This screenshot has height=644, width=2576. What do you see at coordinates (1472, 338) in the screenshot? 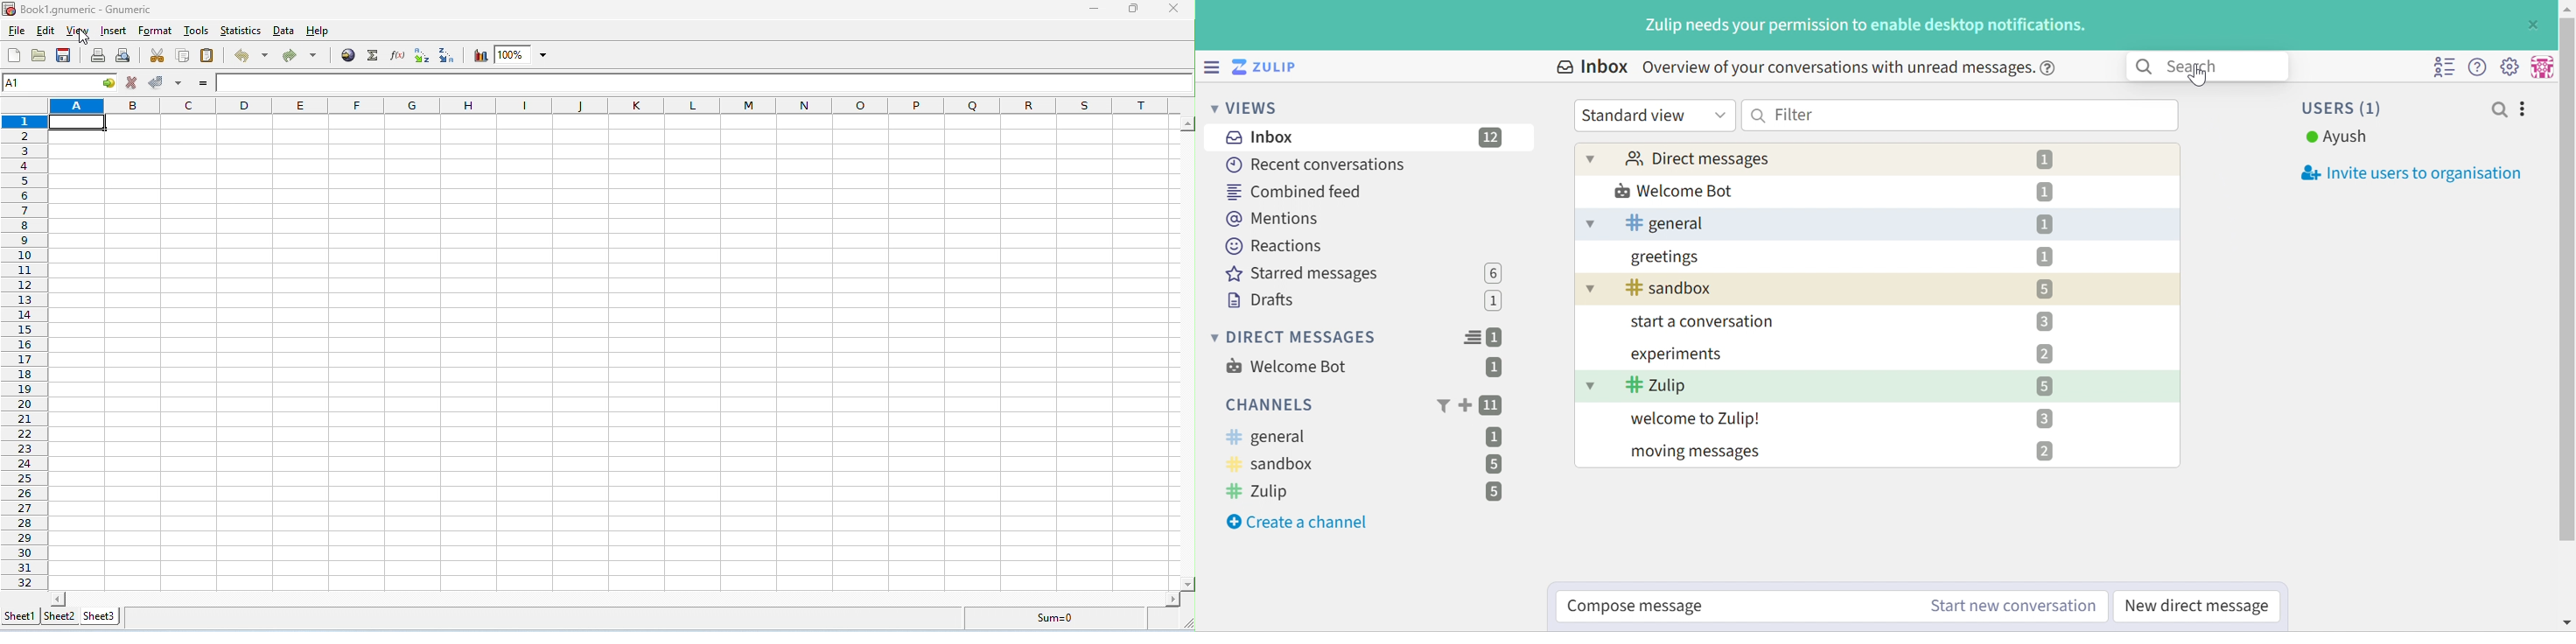
I see `Direct message feed` at bounding box center [1472, 338].